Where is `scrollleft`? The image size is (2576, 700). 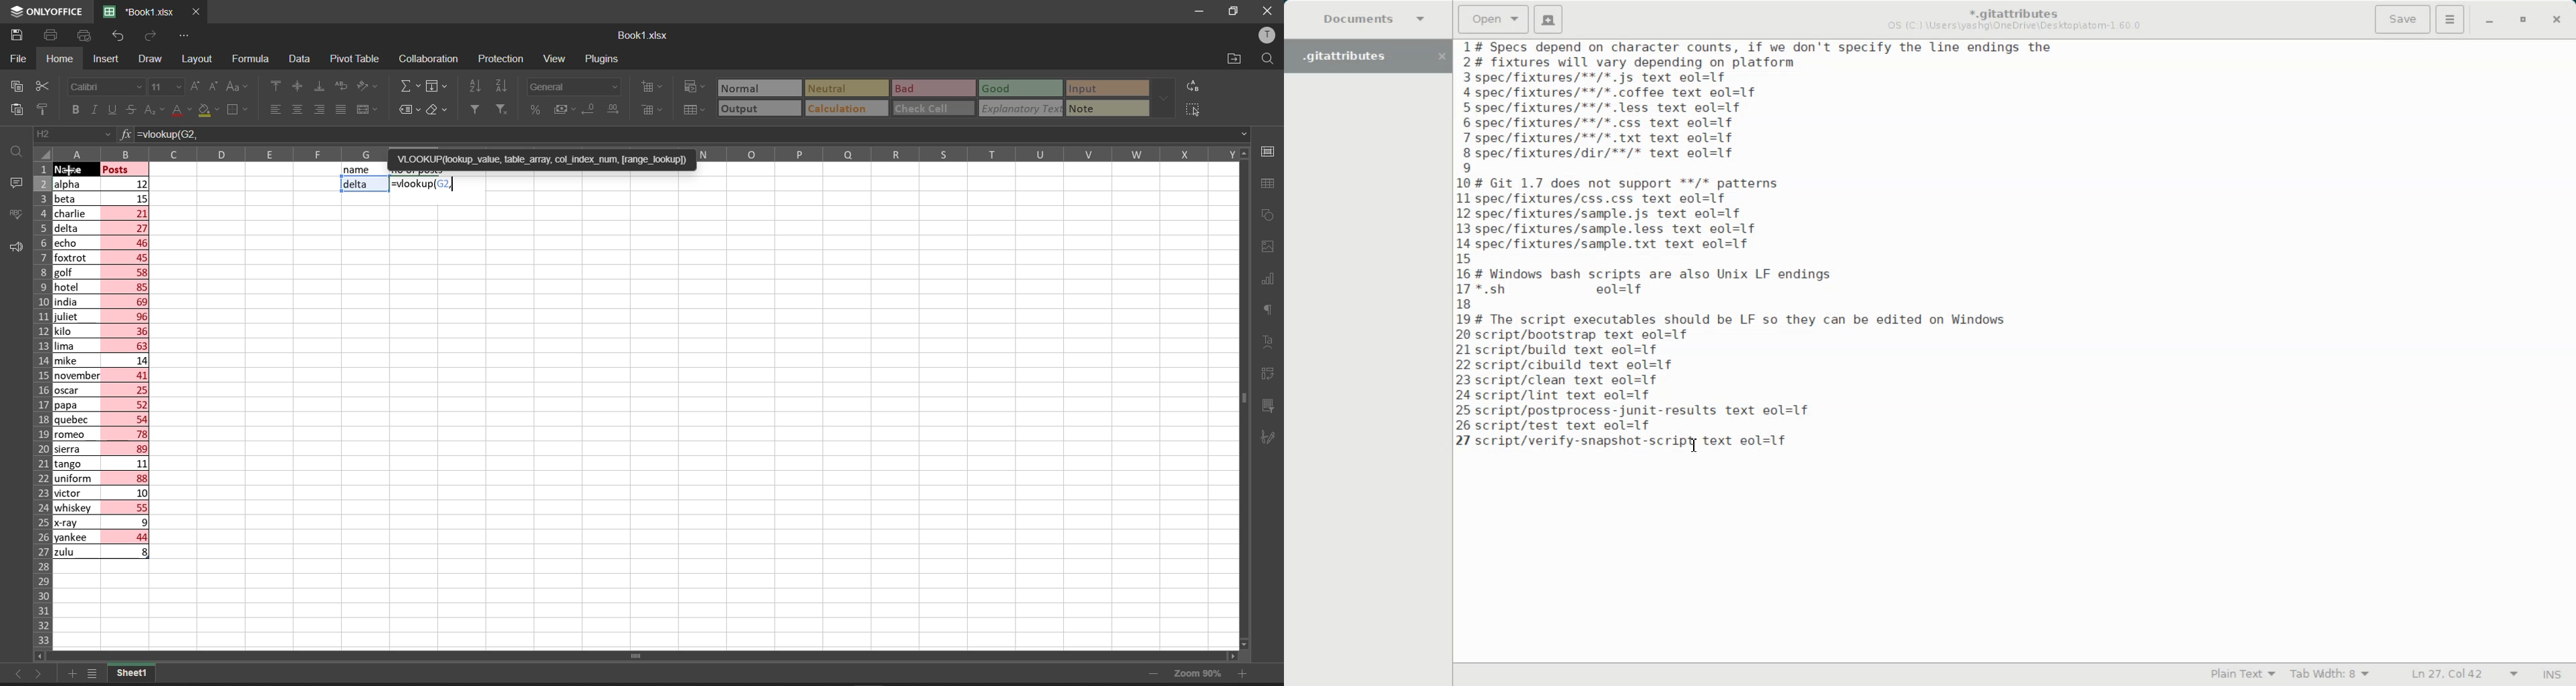
scrollleft is located at coordinates (44, 656).